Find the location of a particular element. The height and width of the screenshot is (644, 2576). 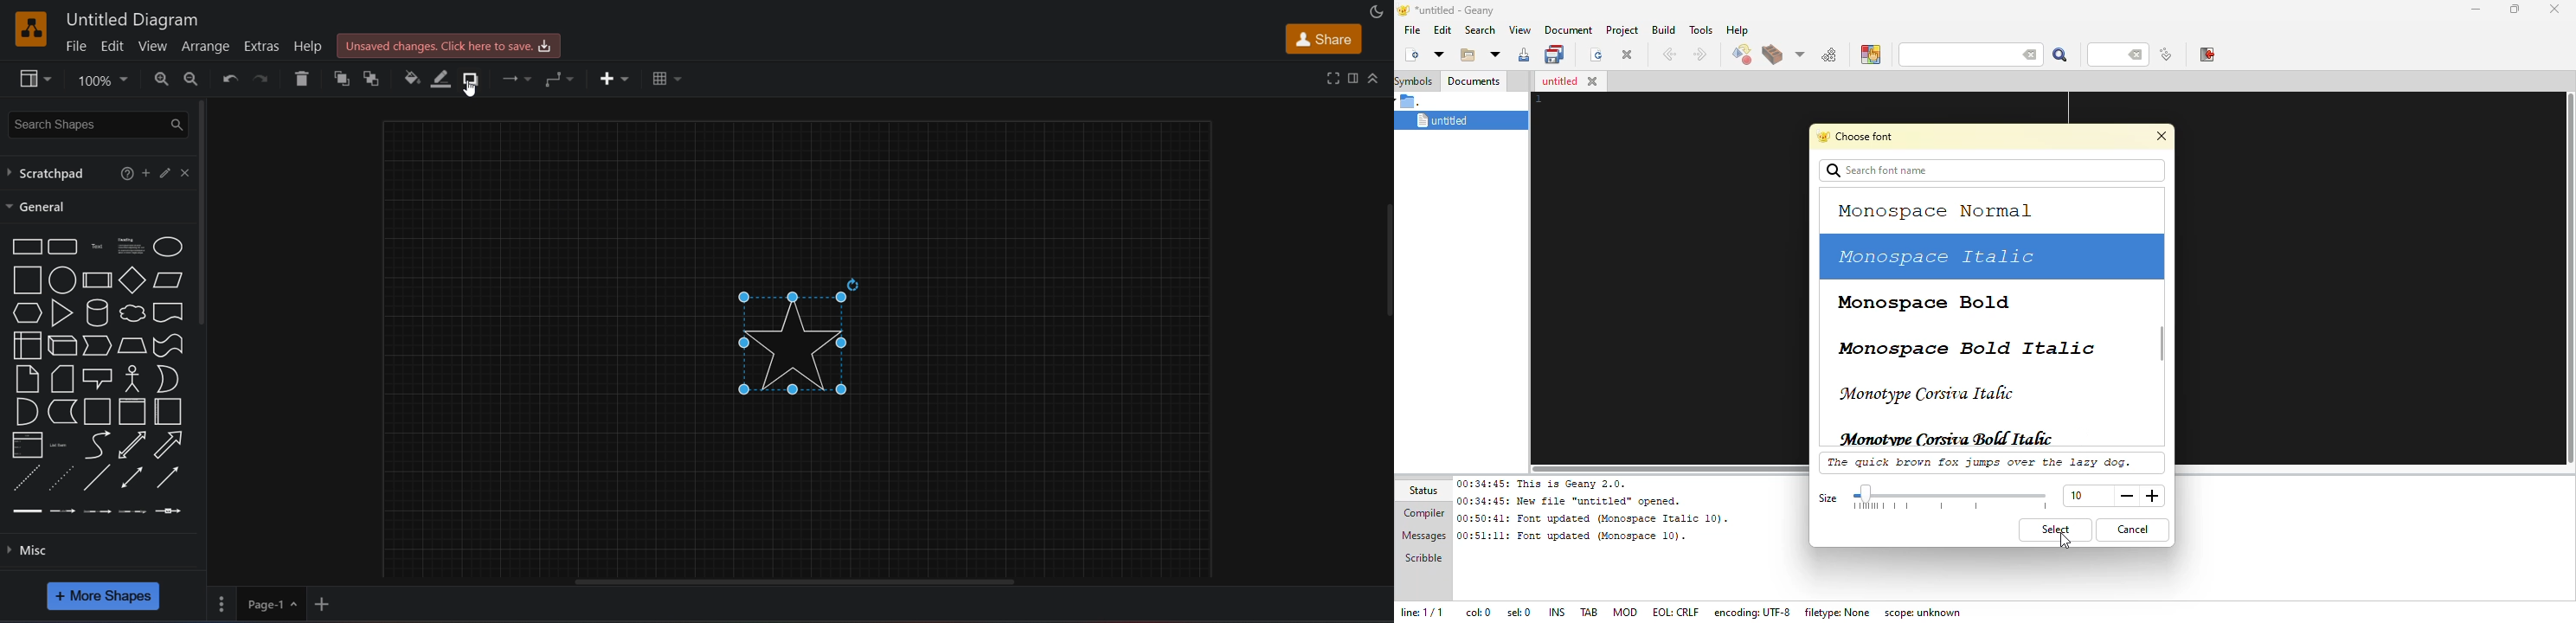

edit is located at coordinates (166, 173).